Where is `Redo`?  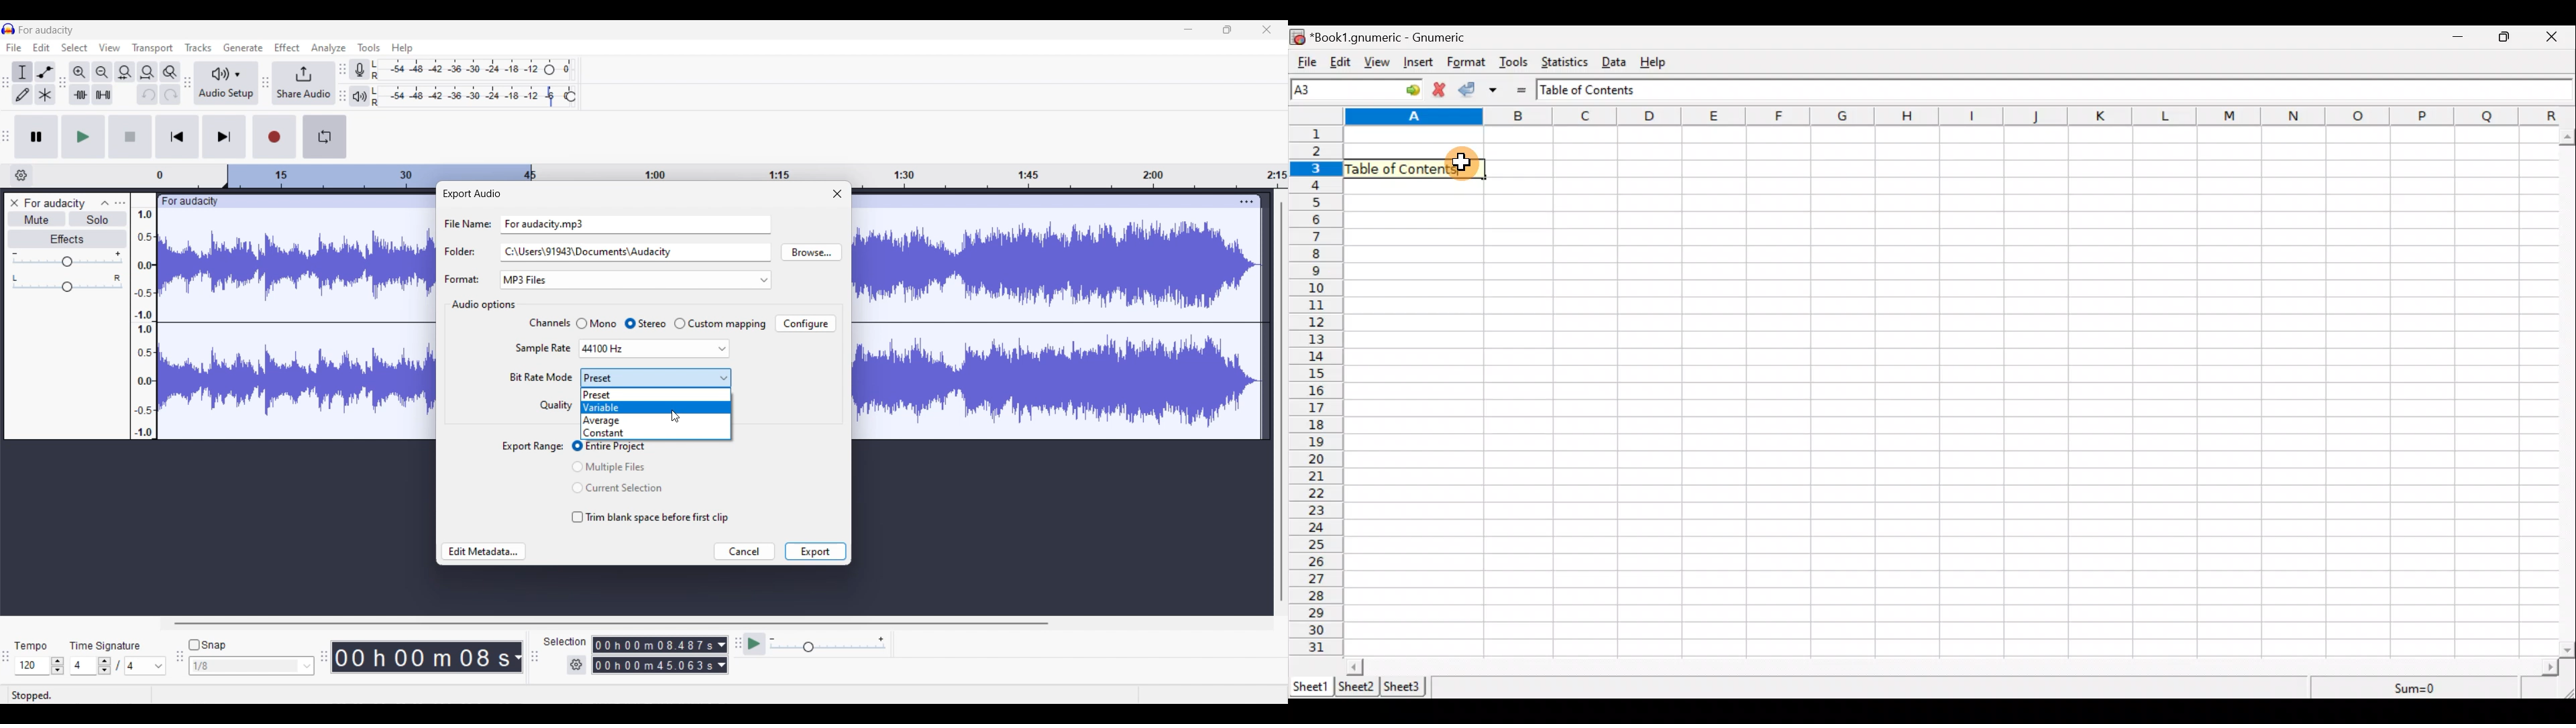 Redo is located at coordinates (170, 94).